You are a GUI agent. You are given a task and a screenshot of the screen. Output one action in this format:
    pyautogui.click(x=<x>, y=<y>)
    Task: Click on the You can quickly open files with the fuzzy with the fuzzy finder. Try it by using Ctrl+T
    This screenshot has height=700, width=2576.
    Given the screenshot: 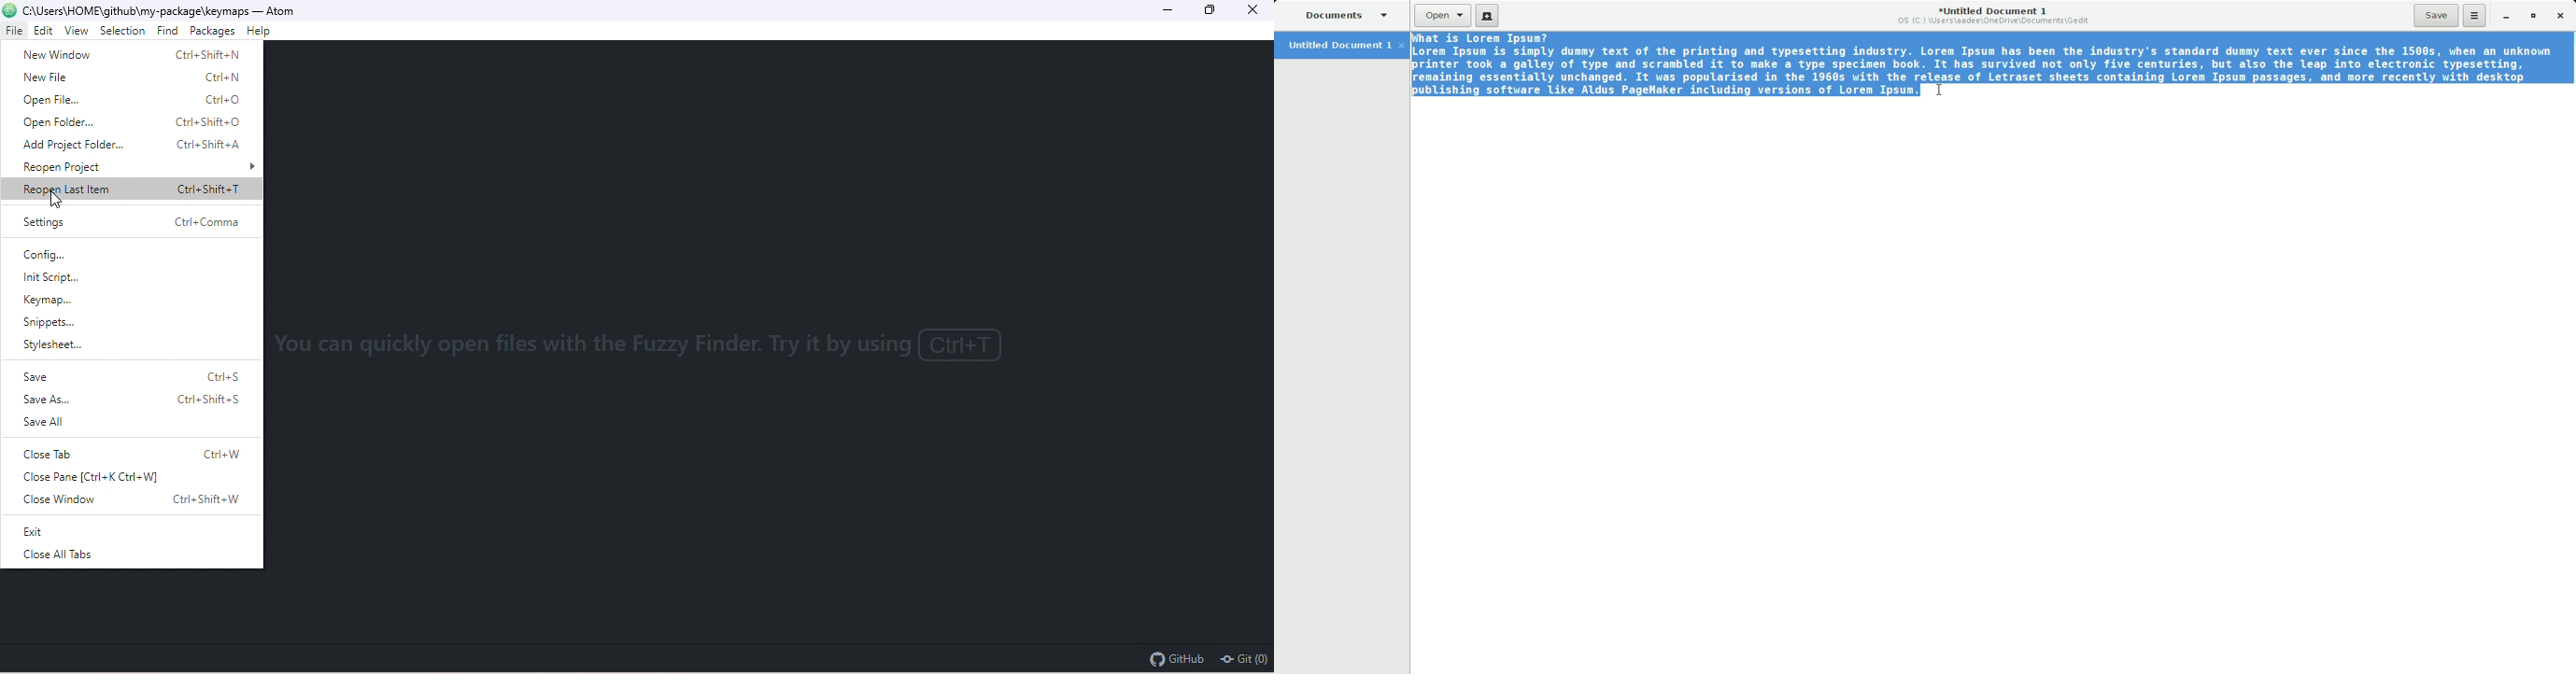 What is the action you would take?
    pyautogui.click(x=642, y=339)
    